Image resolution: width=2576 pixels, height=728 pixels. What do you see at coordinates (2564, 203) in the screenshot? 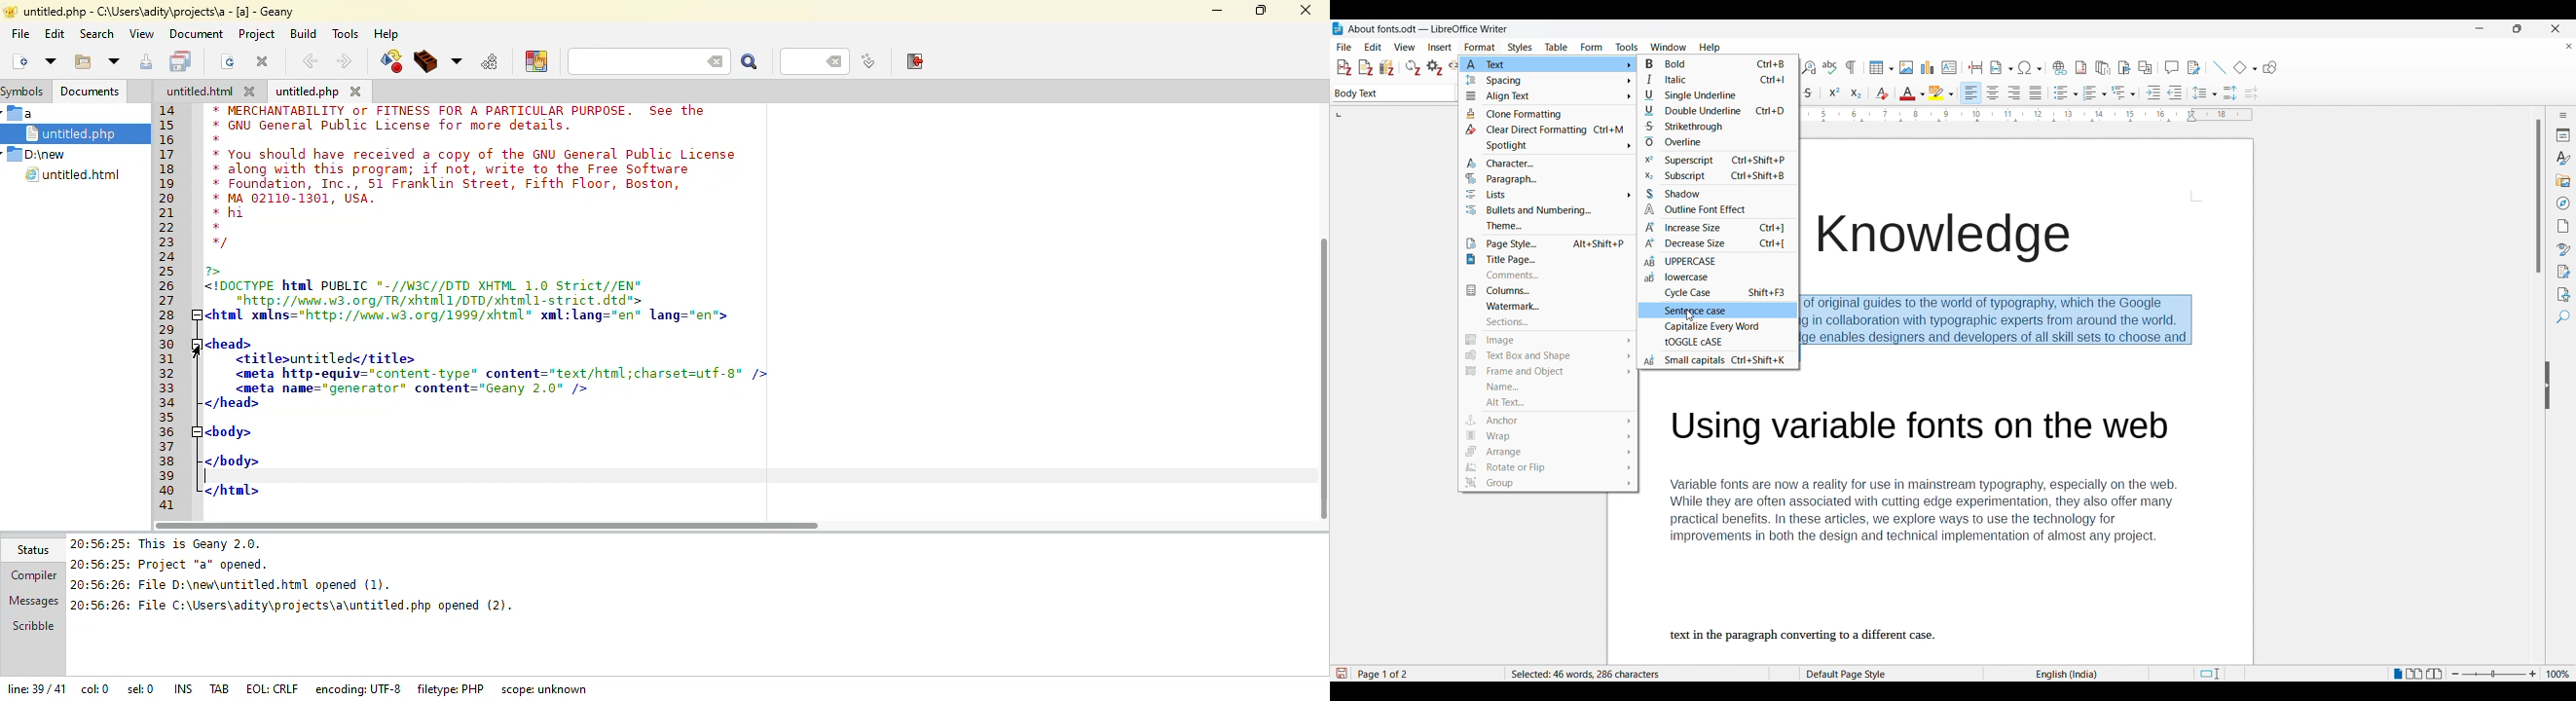
I see `Navigator` at bounding box center [2564, 203].